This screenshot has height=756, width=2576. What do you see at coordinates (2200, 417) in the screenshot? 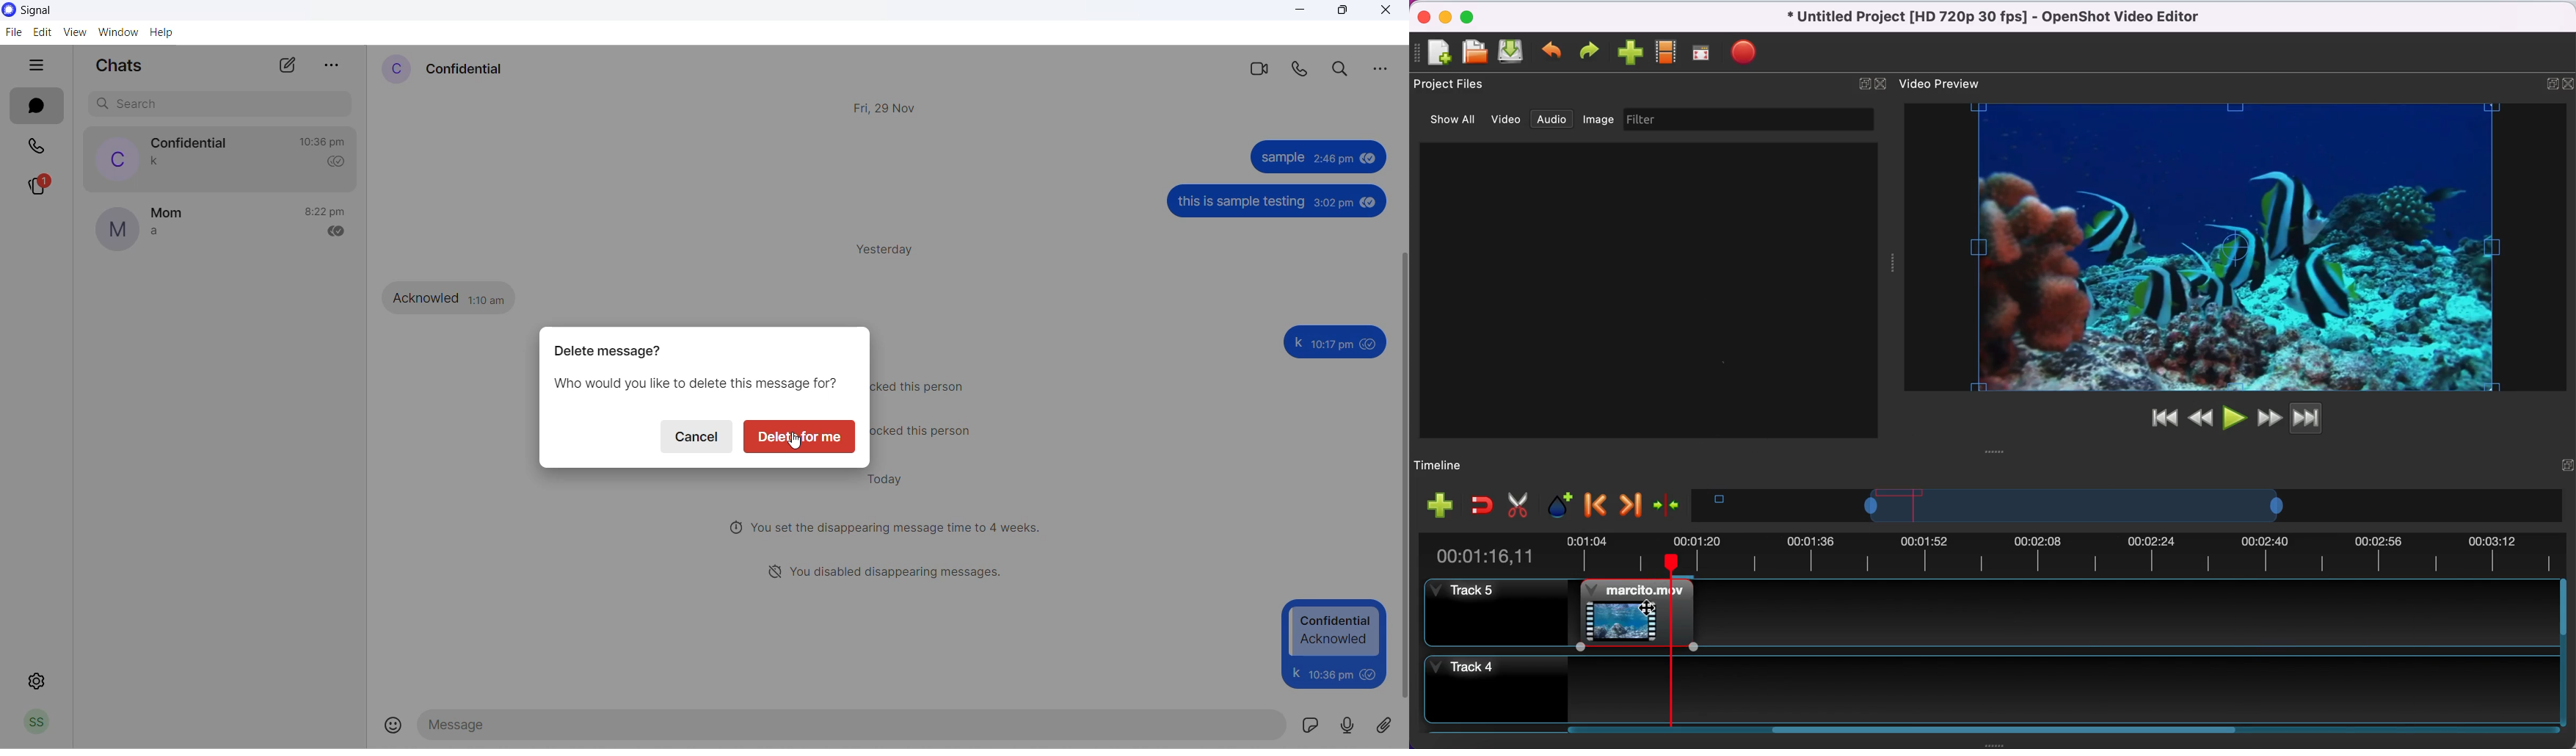
I see `rewind` at bounding box center [2200, 417].